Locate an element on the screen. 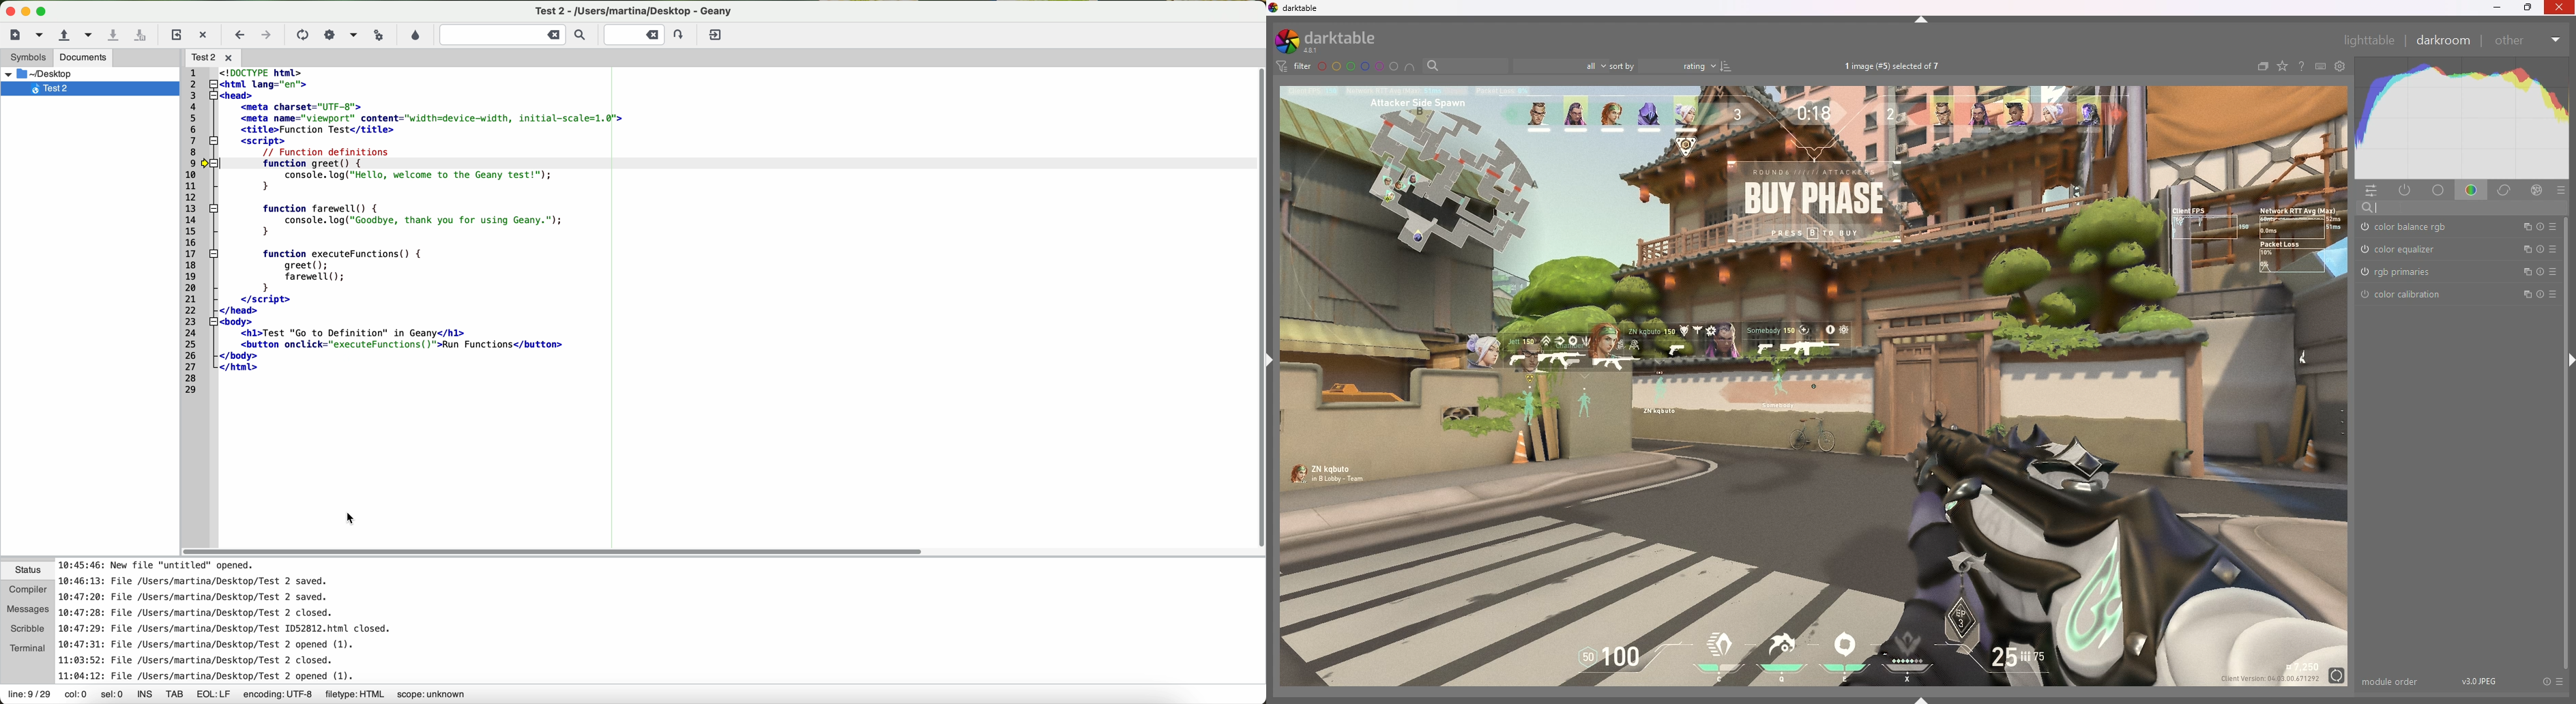 The height and width of the screenshot is (728, 2576). minimize is located at coordinates (2497, 8).